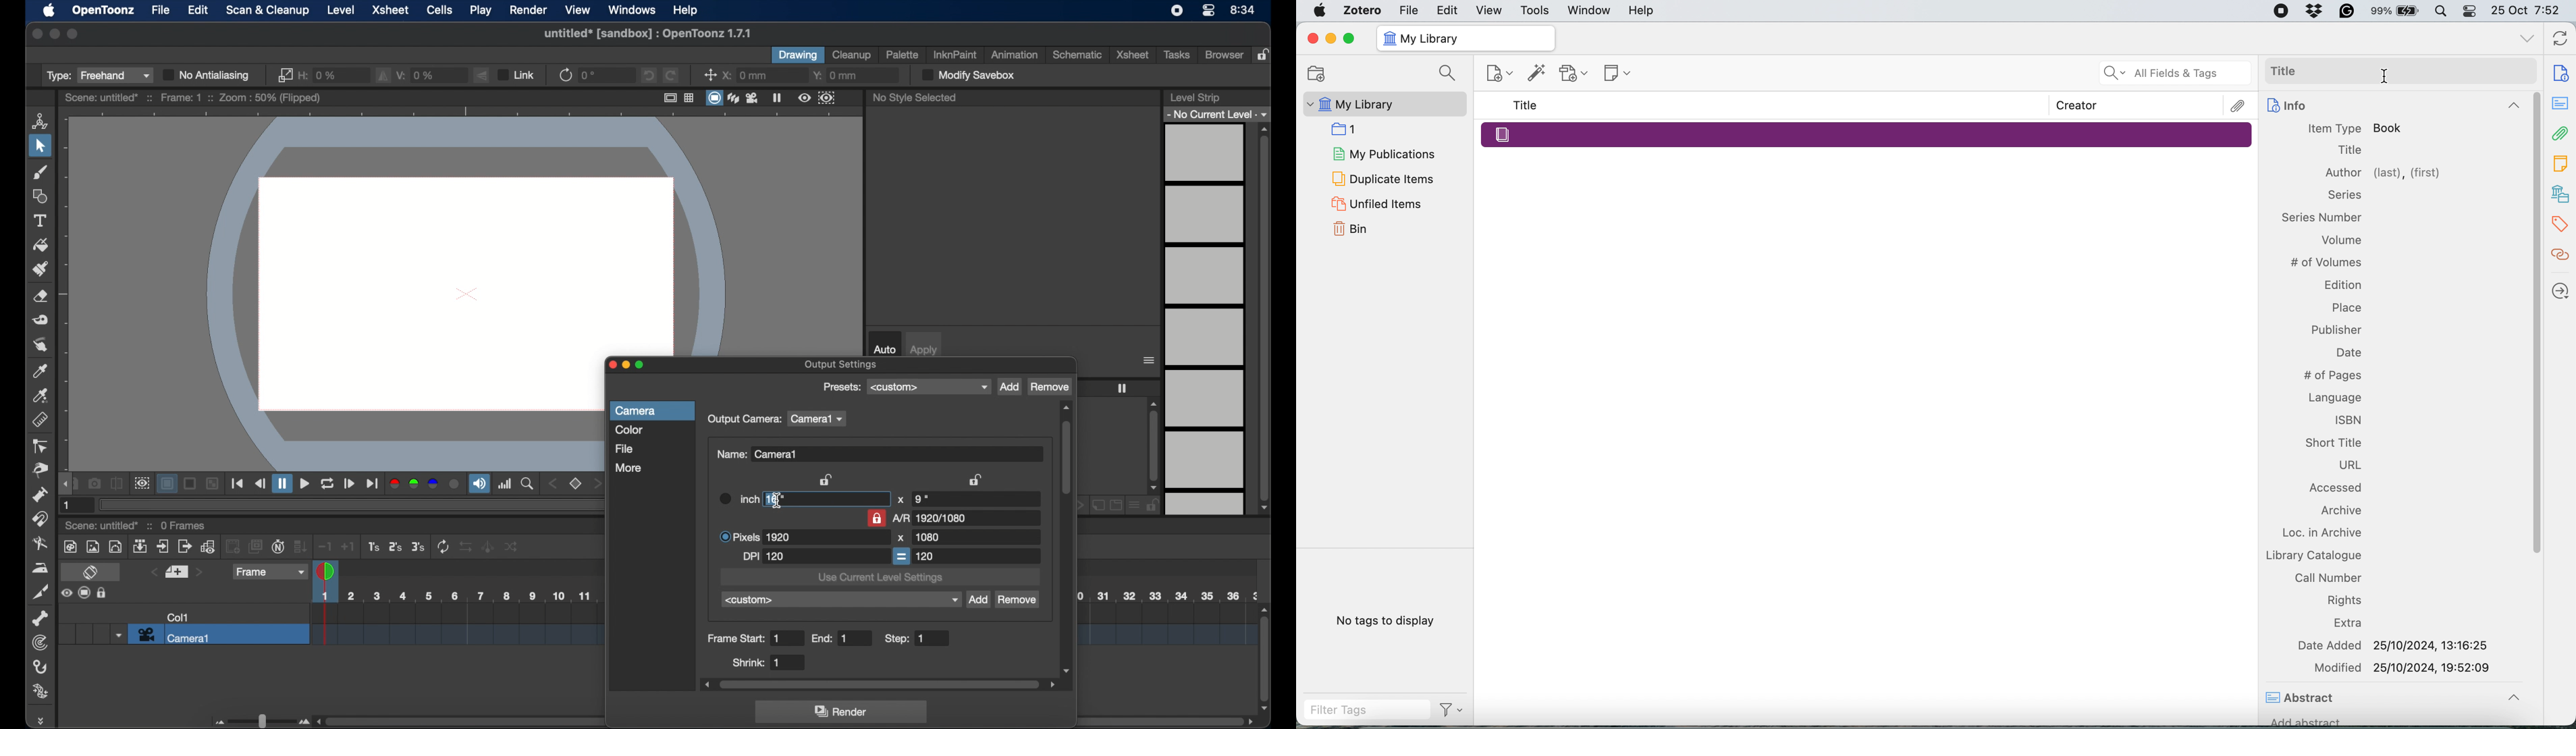 The height and width of the screenshot is (756, 2576). I want to click on 25 Oct 7:52, so click(2531, 12).